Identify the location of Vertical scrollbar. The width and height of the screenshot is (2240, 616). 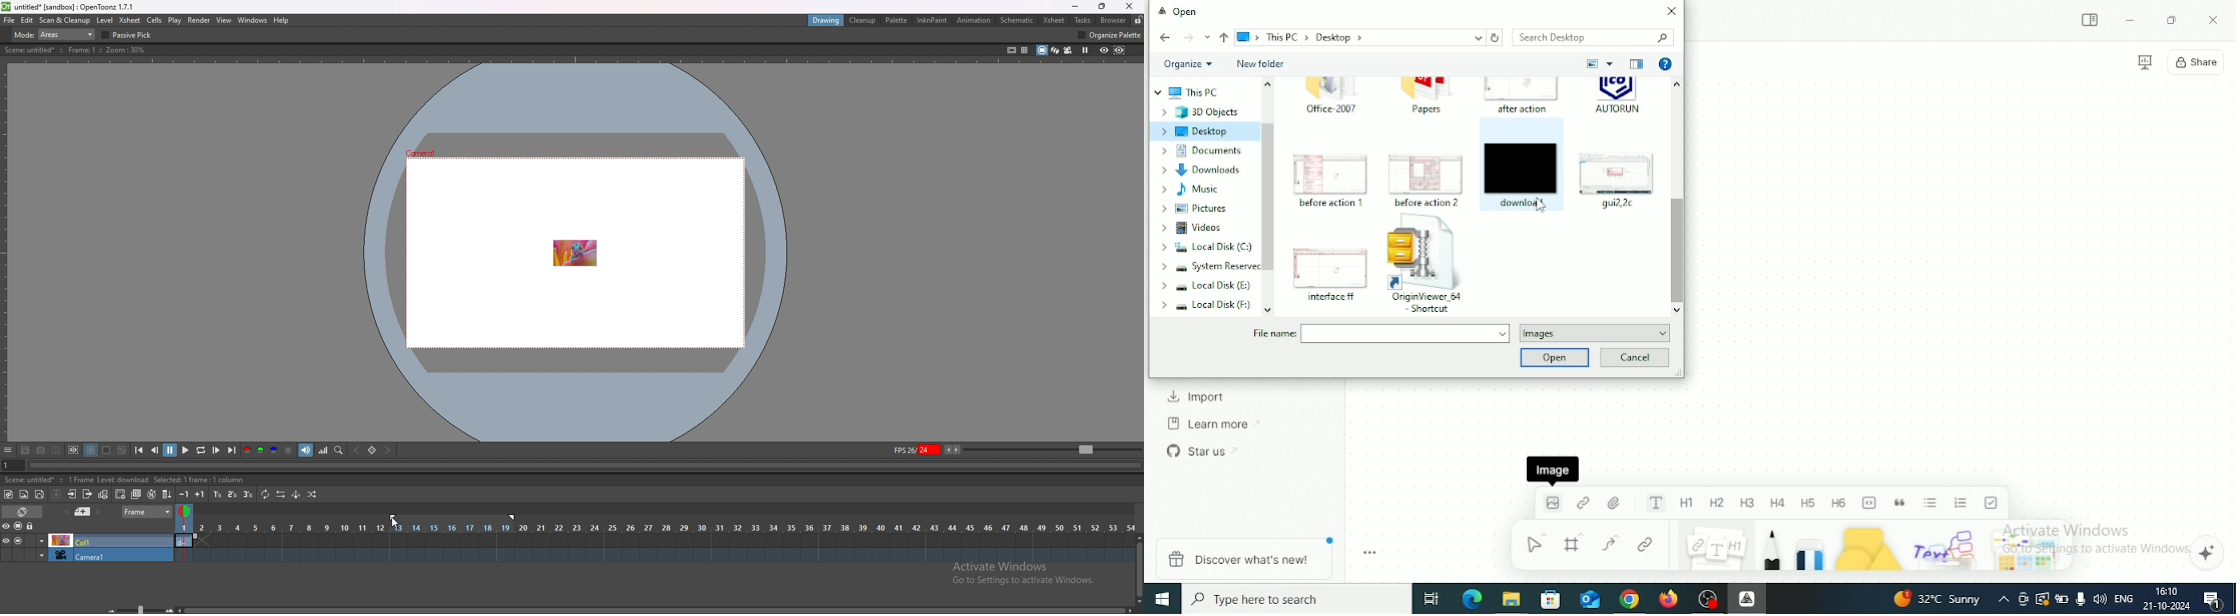
(1677, 249).